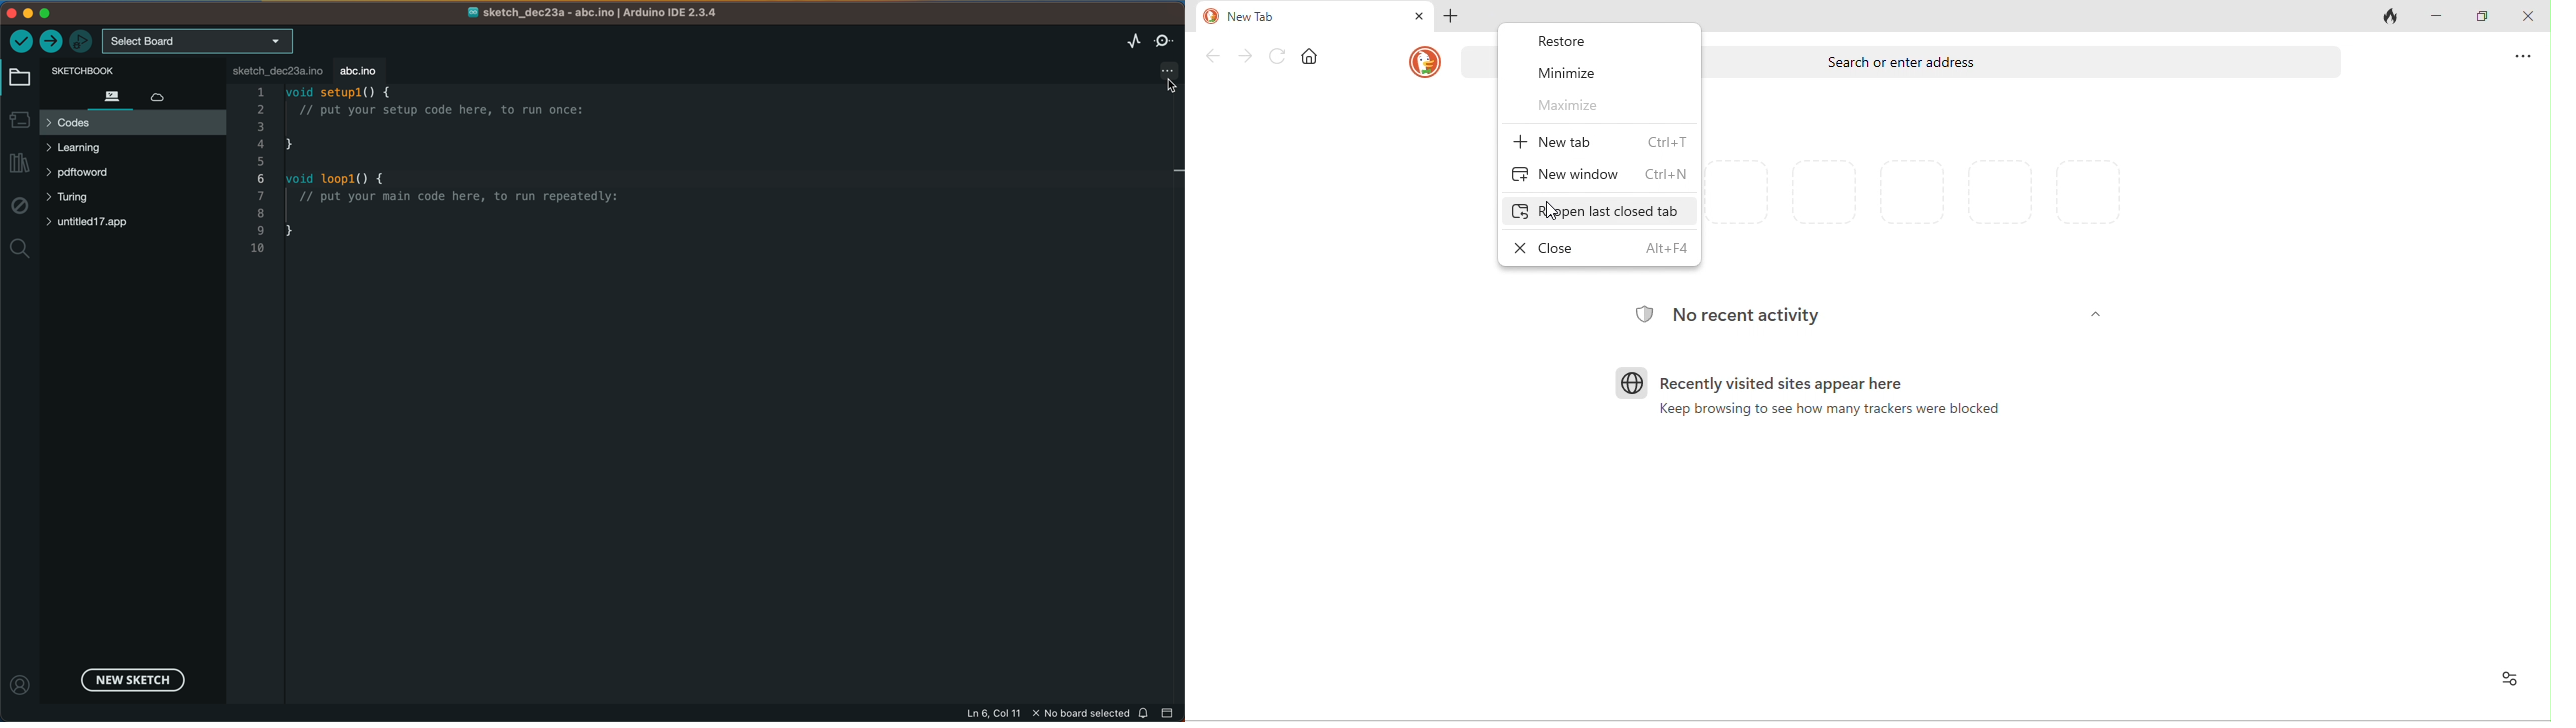 The image size is (2576, 728). Describe the element at coordinates (1602, 178) in the screenshot. I see `new window` at that location.